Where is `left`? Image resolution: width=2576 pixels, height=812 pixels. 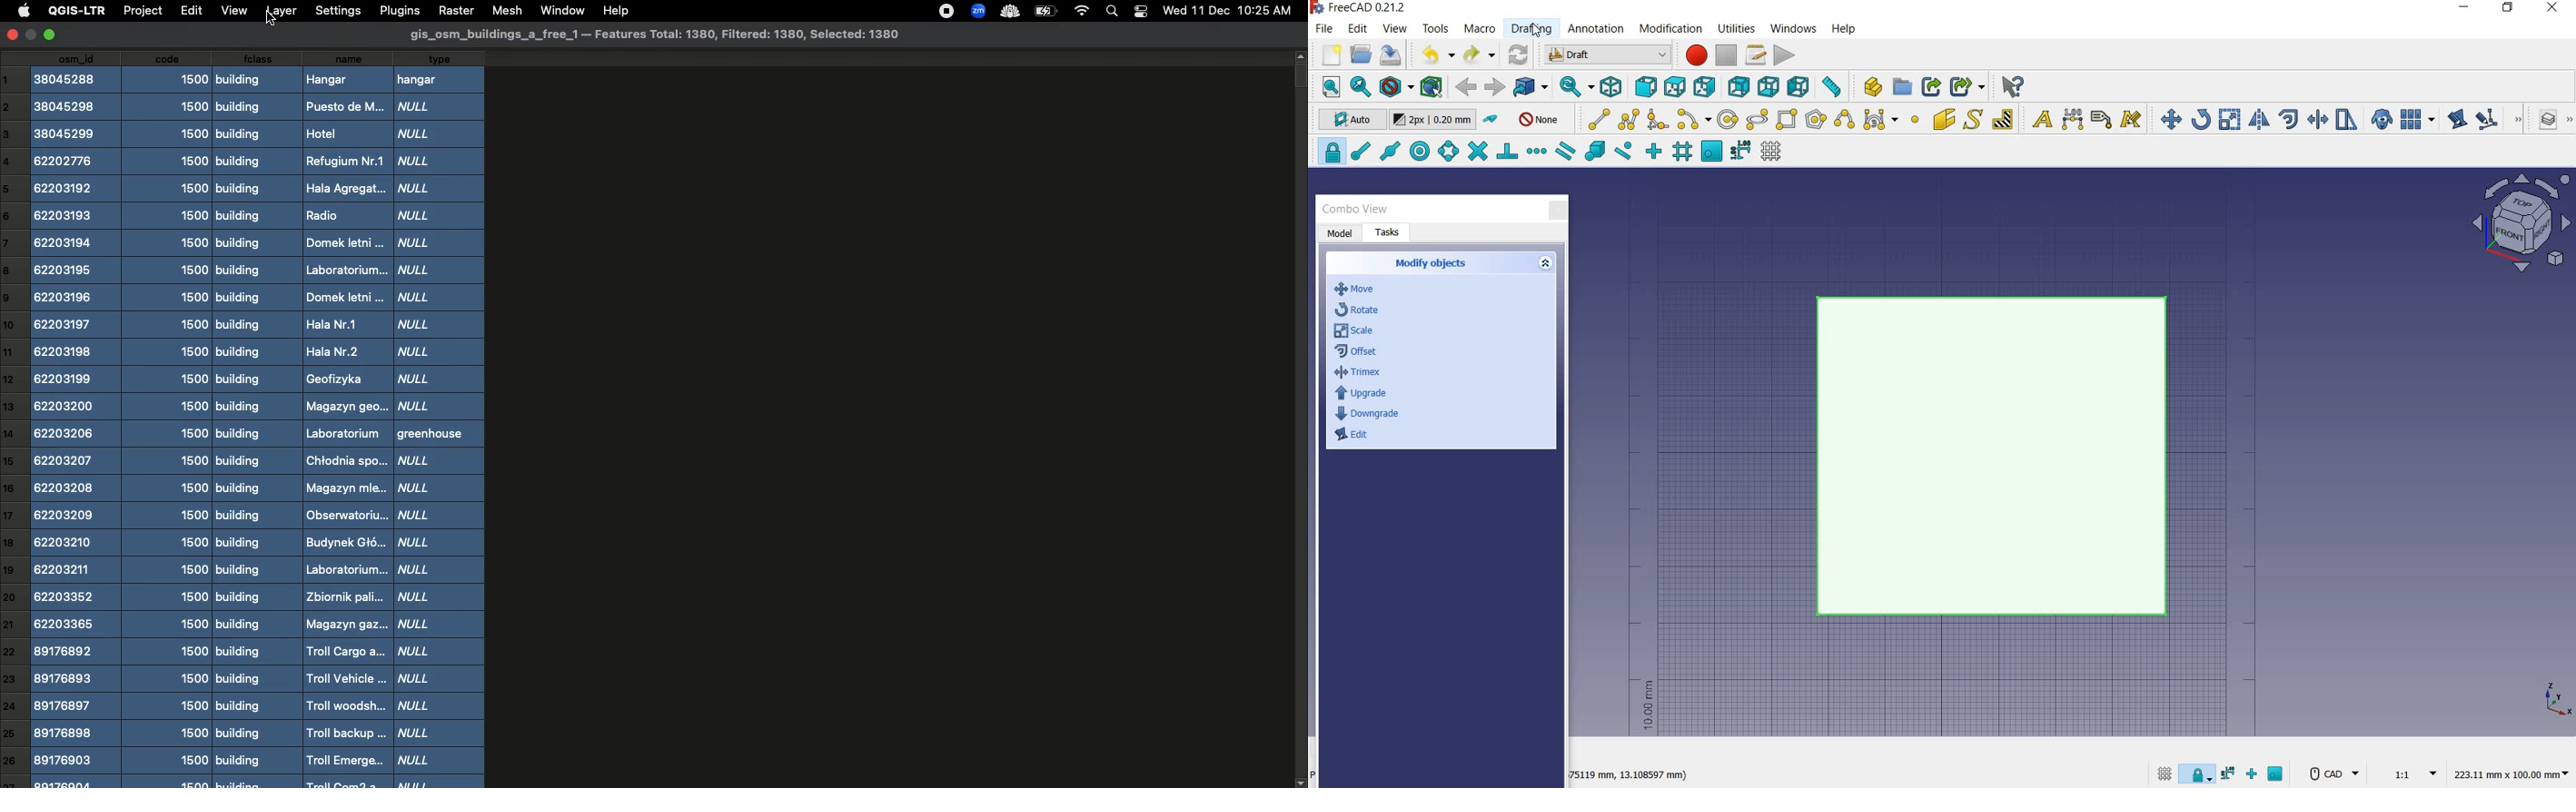 left is located at coordinates (1802, 87).